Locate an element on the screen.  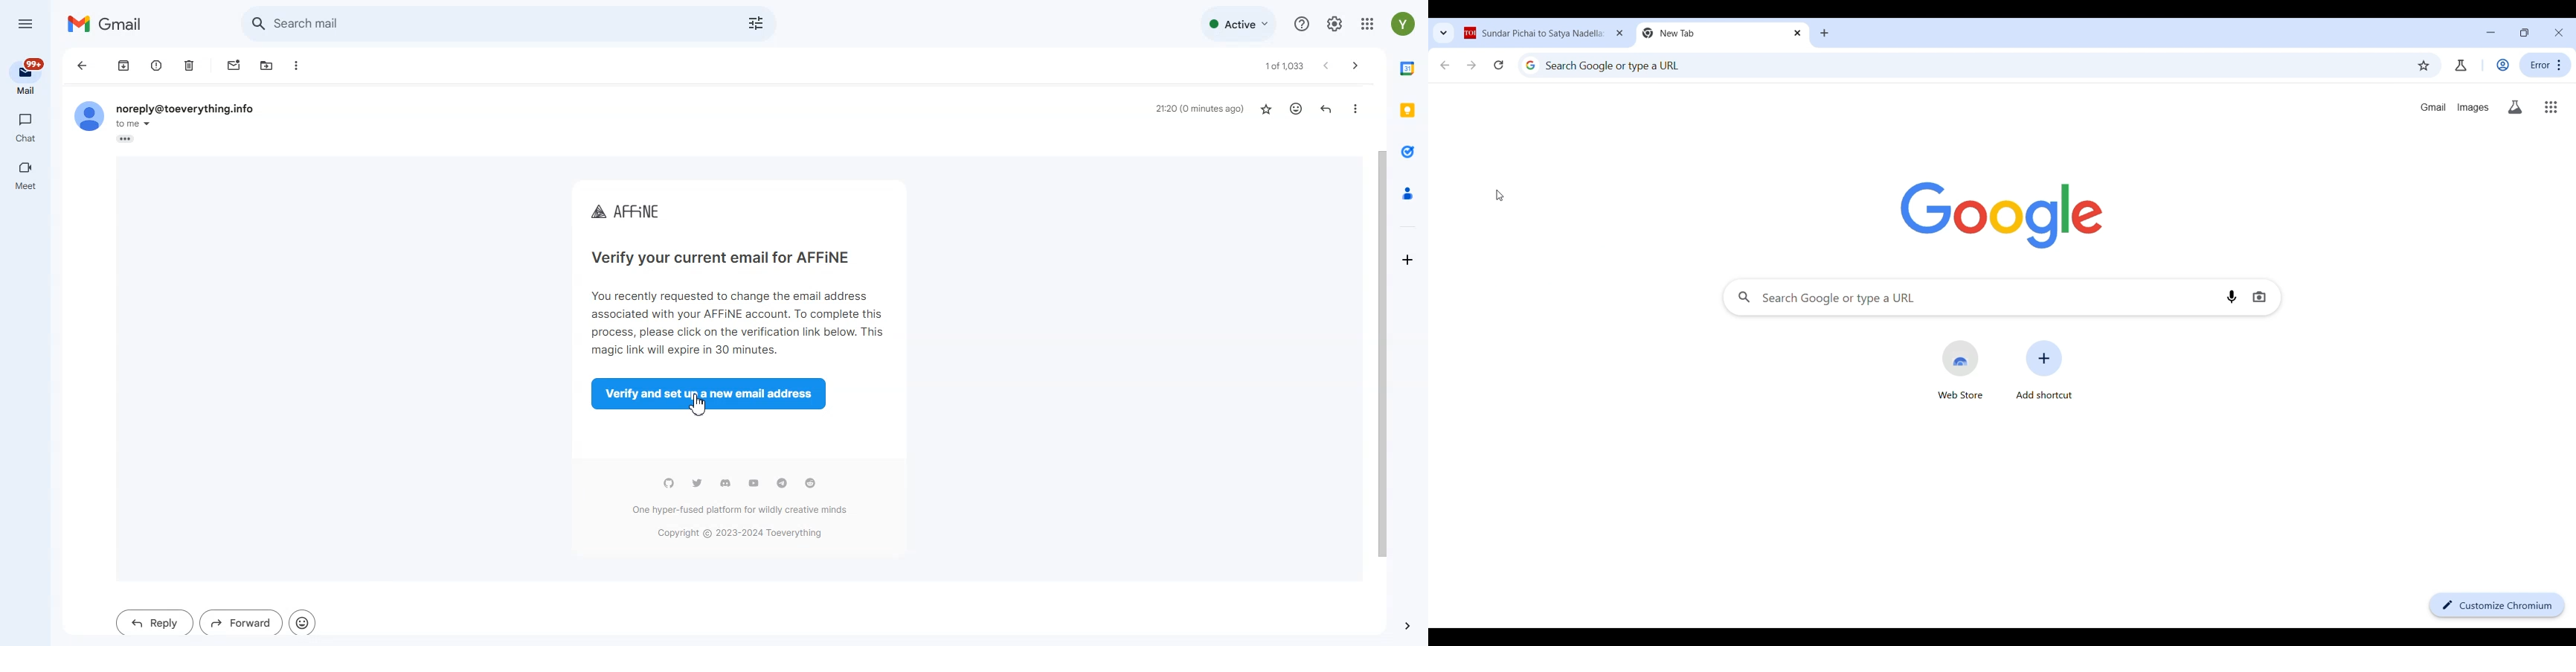
Close tab is located at coordinates (1621, 33).